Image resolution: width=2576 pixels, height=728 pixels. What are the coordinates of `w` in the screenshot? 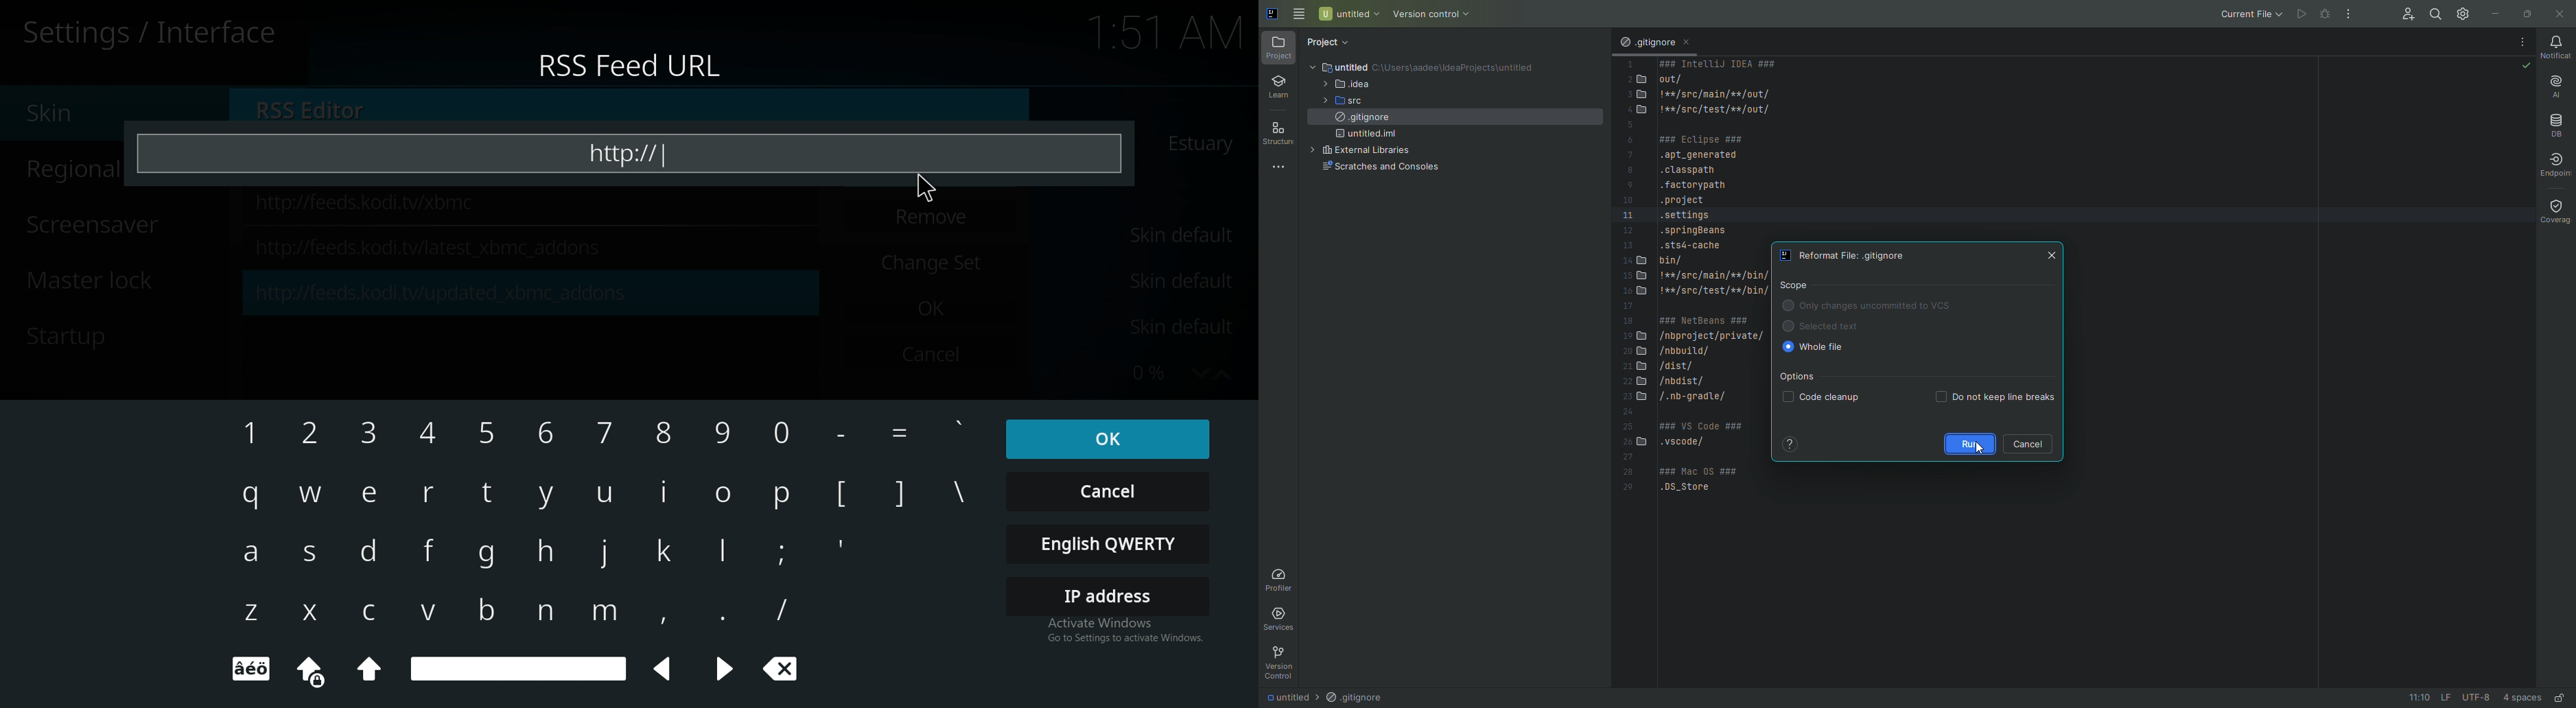 It's located at (312, 494).